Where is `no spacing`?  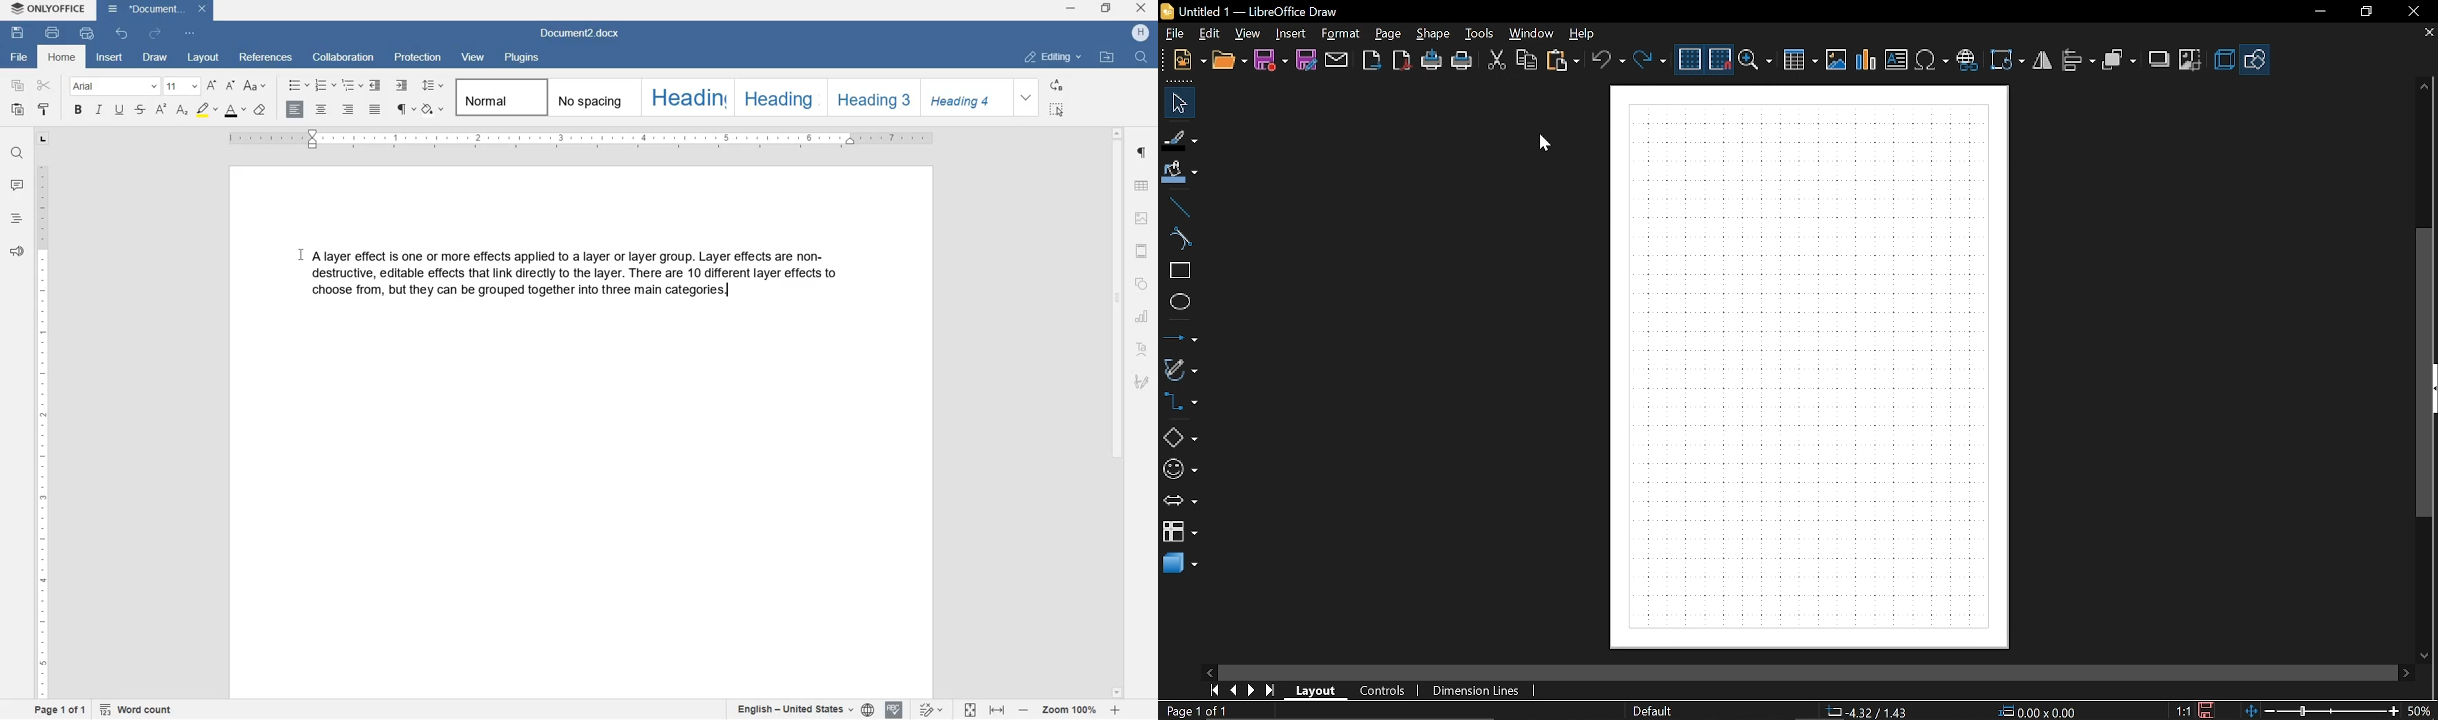 no spacing is located at coordinates (592, 98).